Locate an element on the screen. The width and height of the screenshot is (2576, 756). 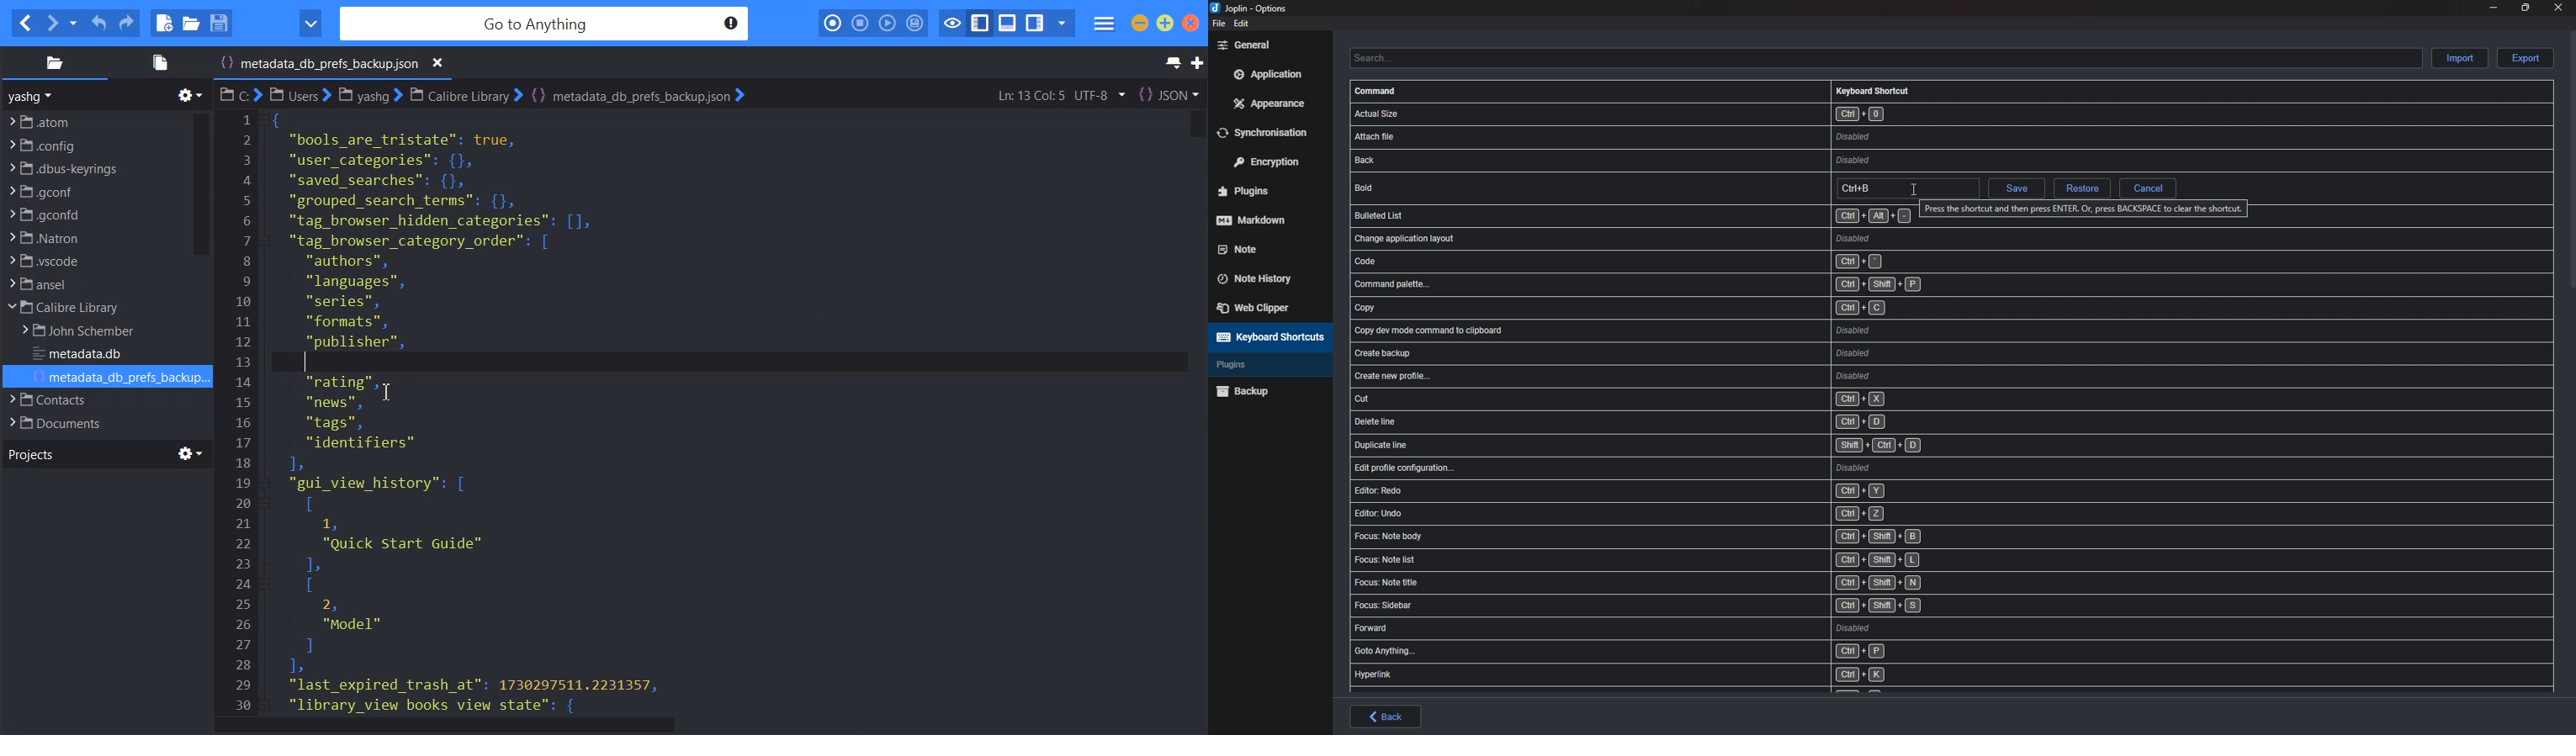
Horizontal scroll bar is located at coordinates (710, 726).